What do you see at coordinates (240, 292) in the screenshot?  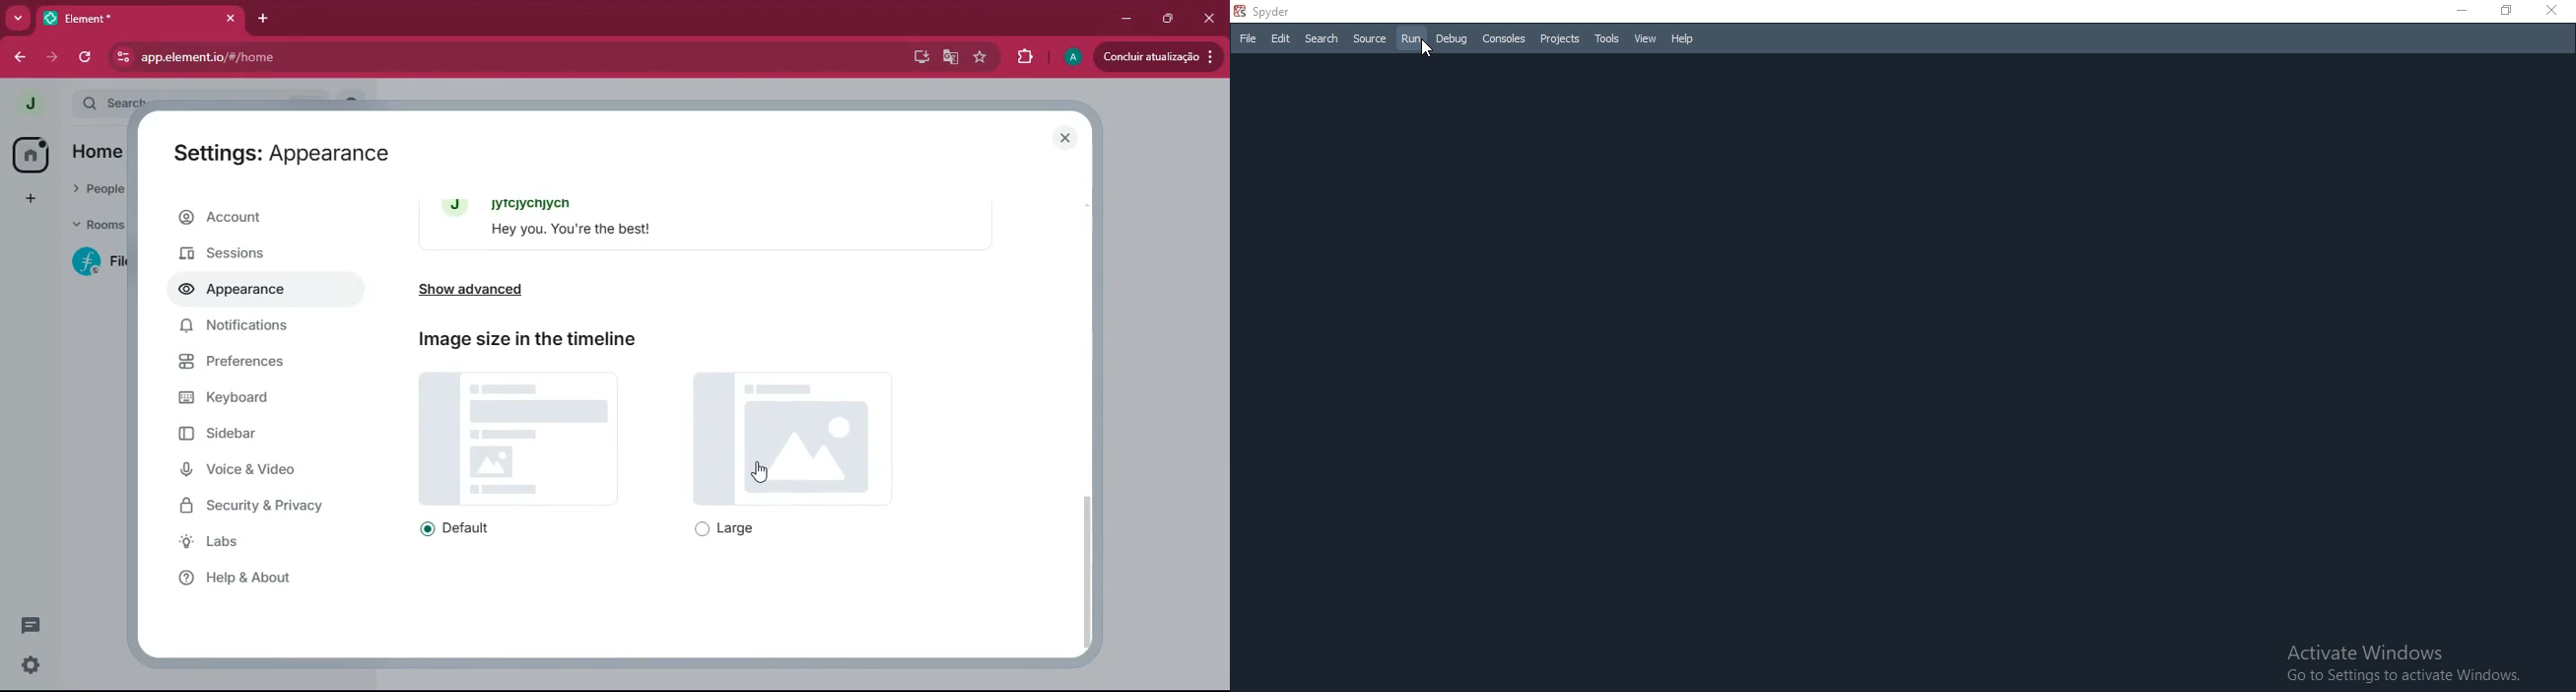 I see `appearance` at bounding box center [240, 292].